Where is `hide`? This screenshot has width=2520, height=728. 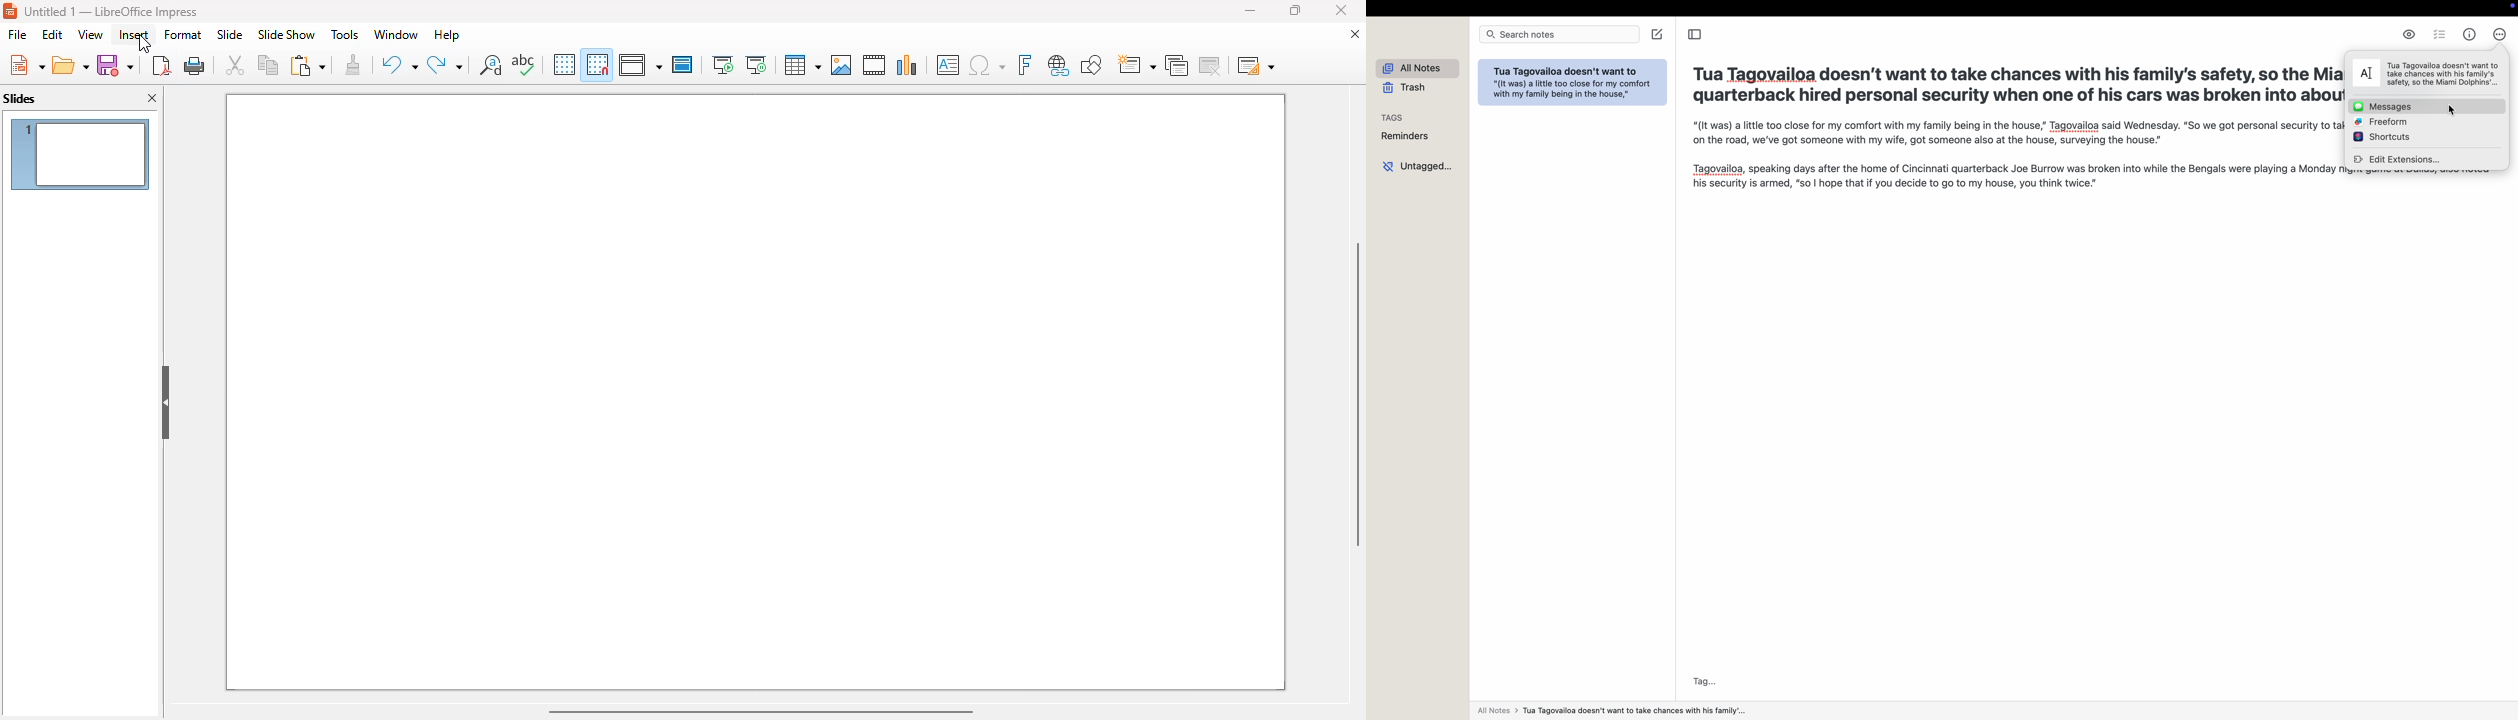
hide is located at coordinates (166, 403).